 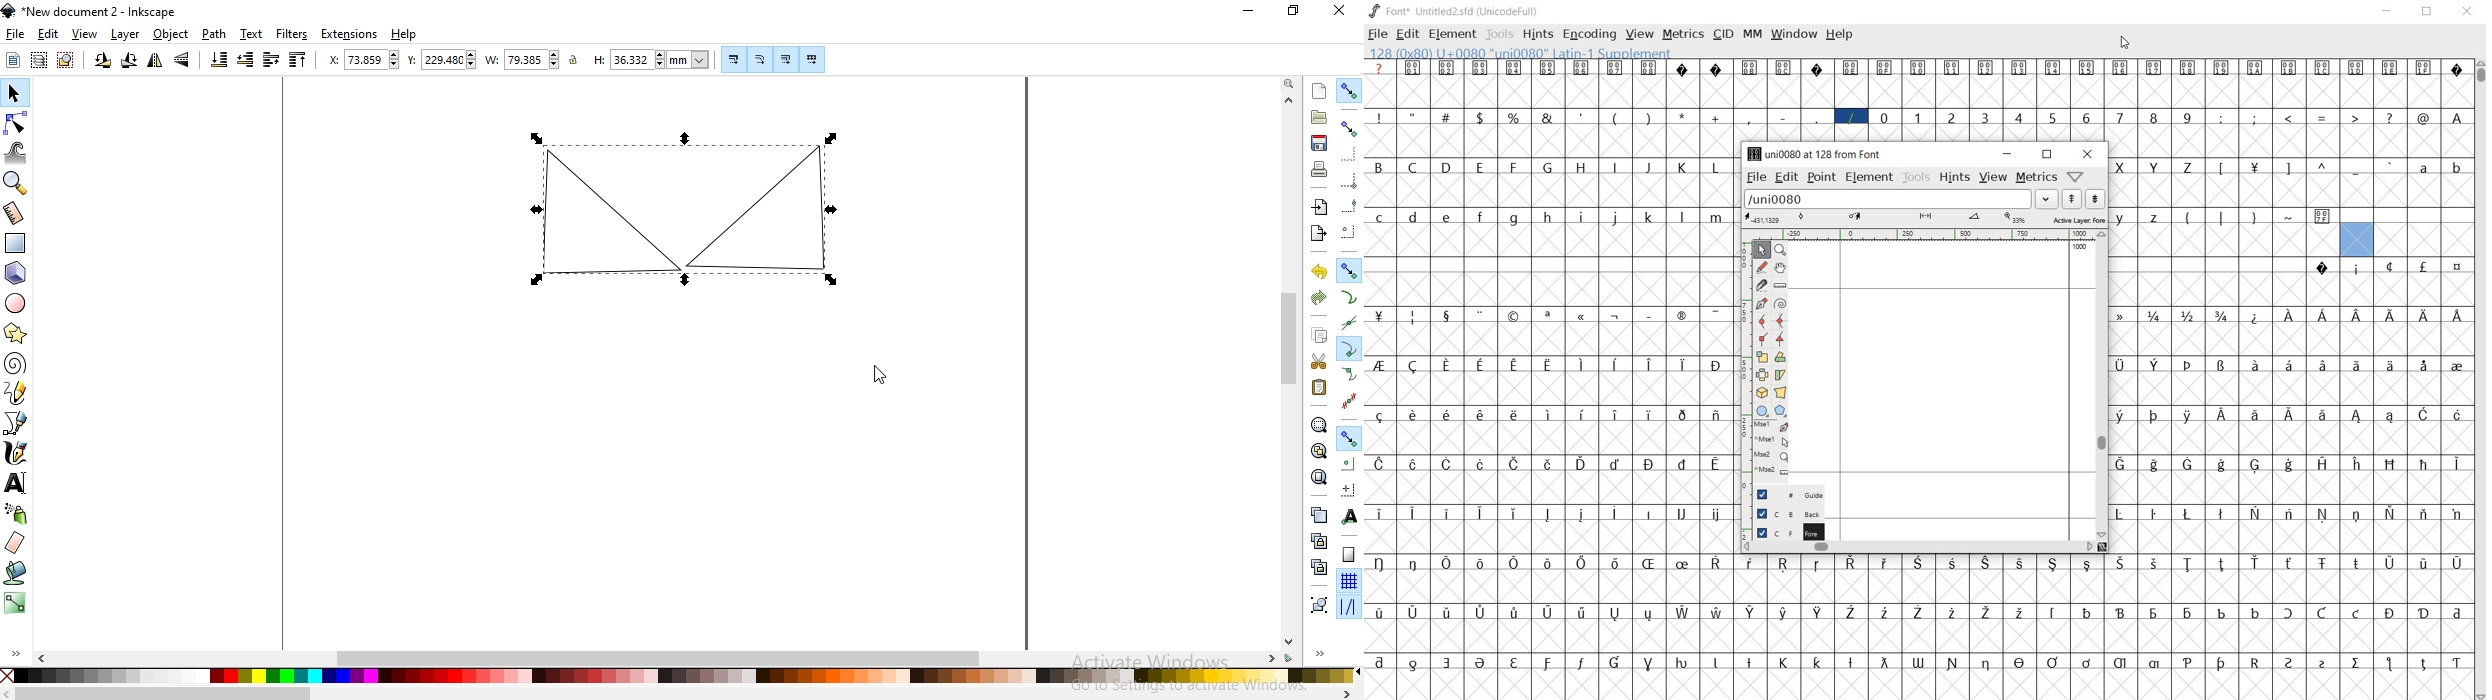 I want to click on glyph, so click(x=2120, y=168).